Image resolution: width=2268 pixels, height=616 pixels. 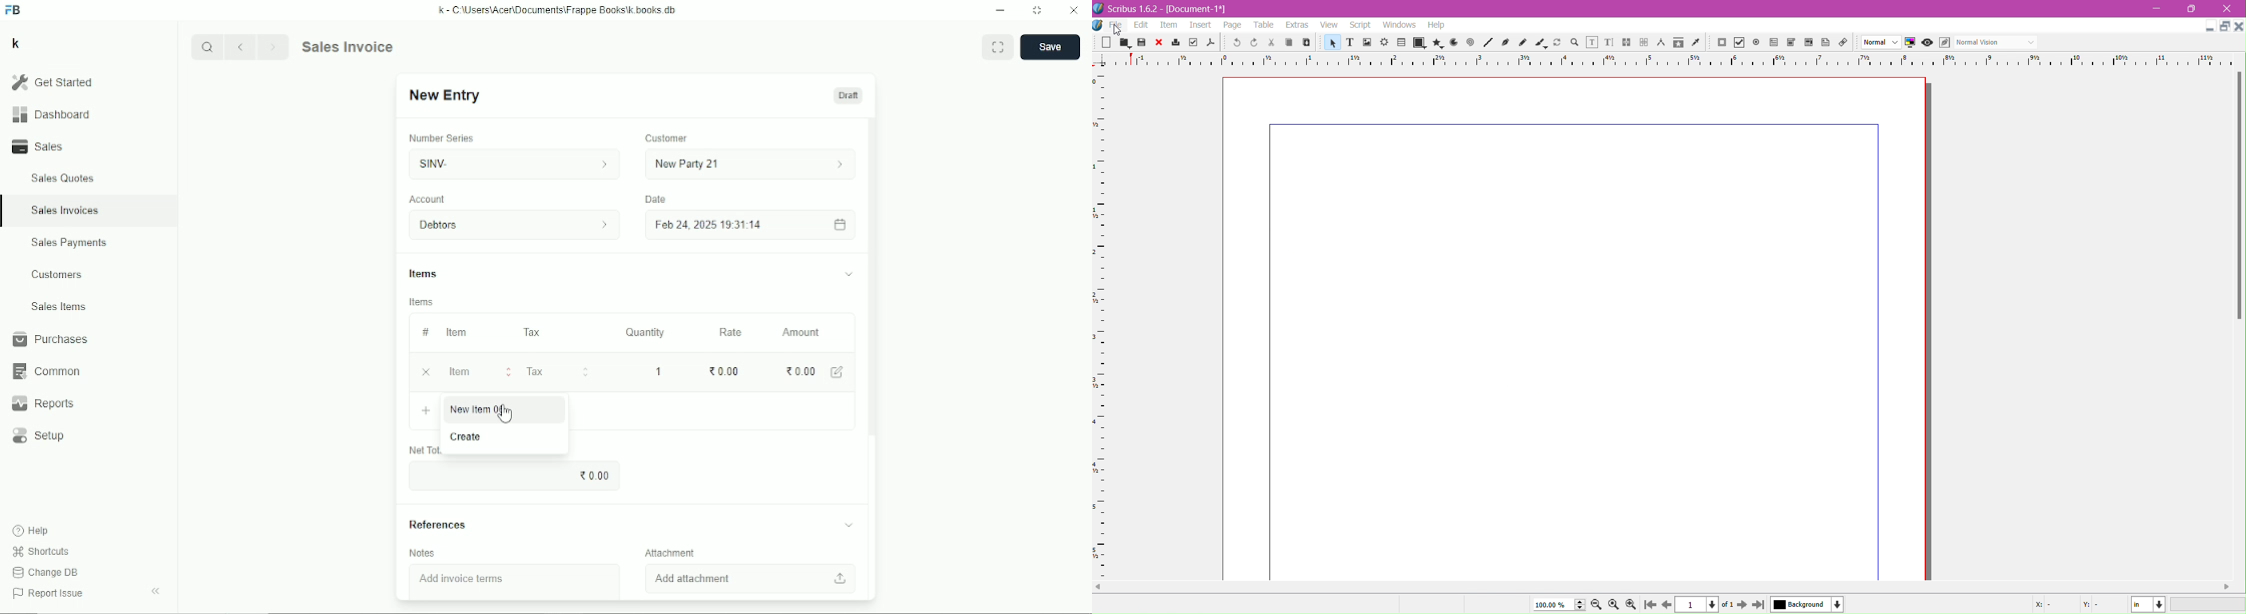 What do you see at coordinates (42, 404) in the screenshot?
I see `Reports` at bounding box center [42, 404].